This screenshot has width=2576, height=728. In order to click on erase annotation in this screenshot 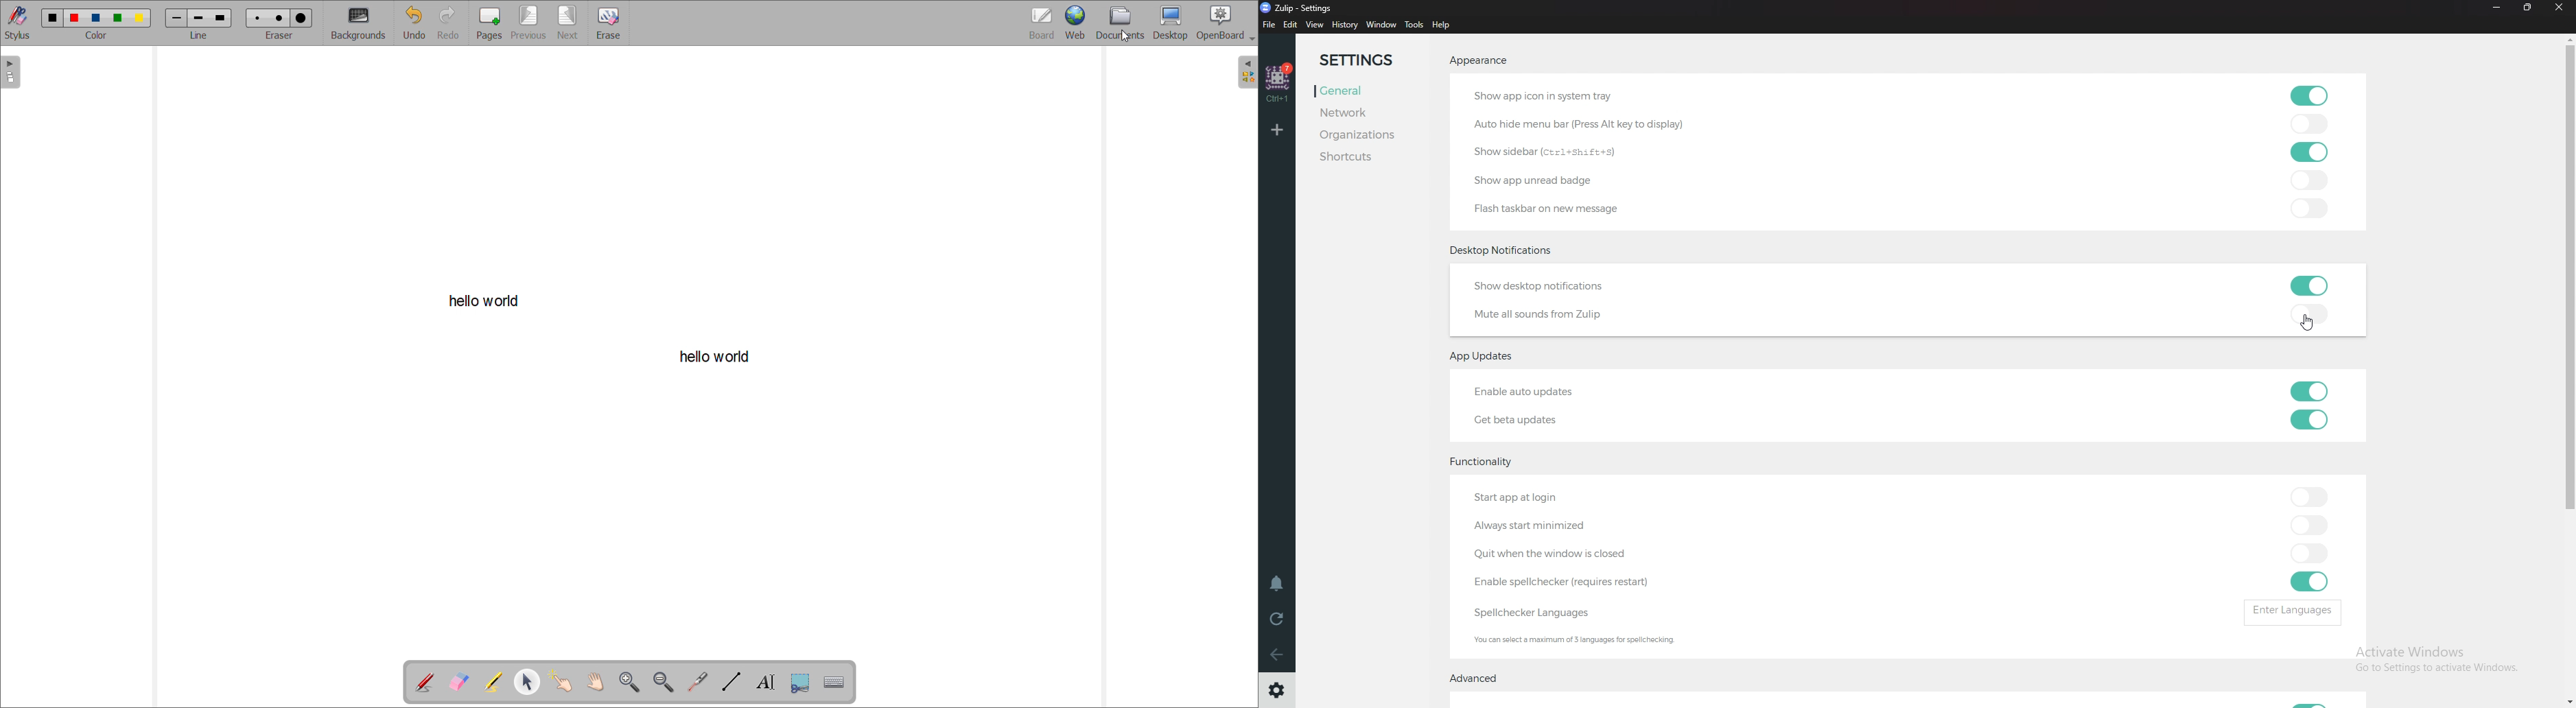, I will do `click(459, 682)`.